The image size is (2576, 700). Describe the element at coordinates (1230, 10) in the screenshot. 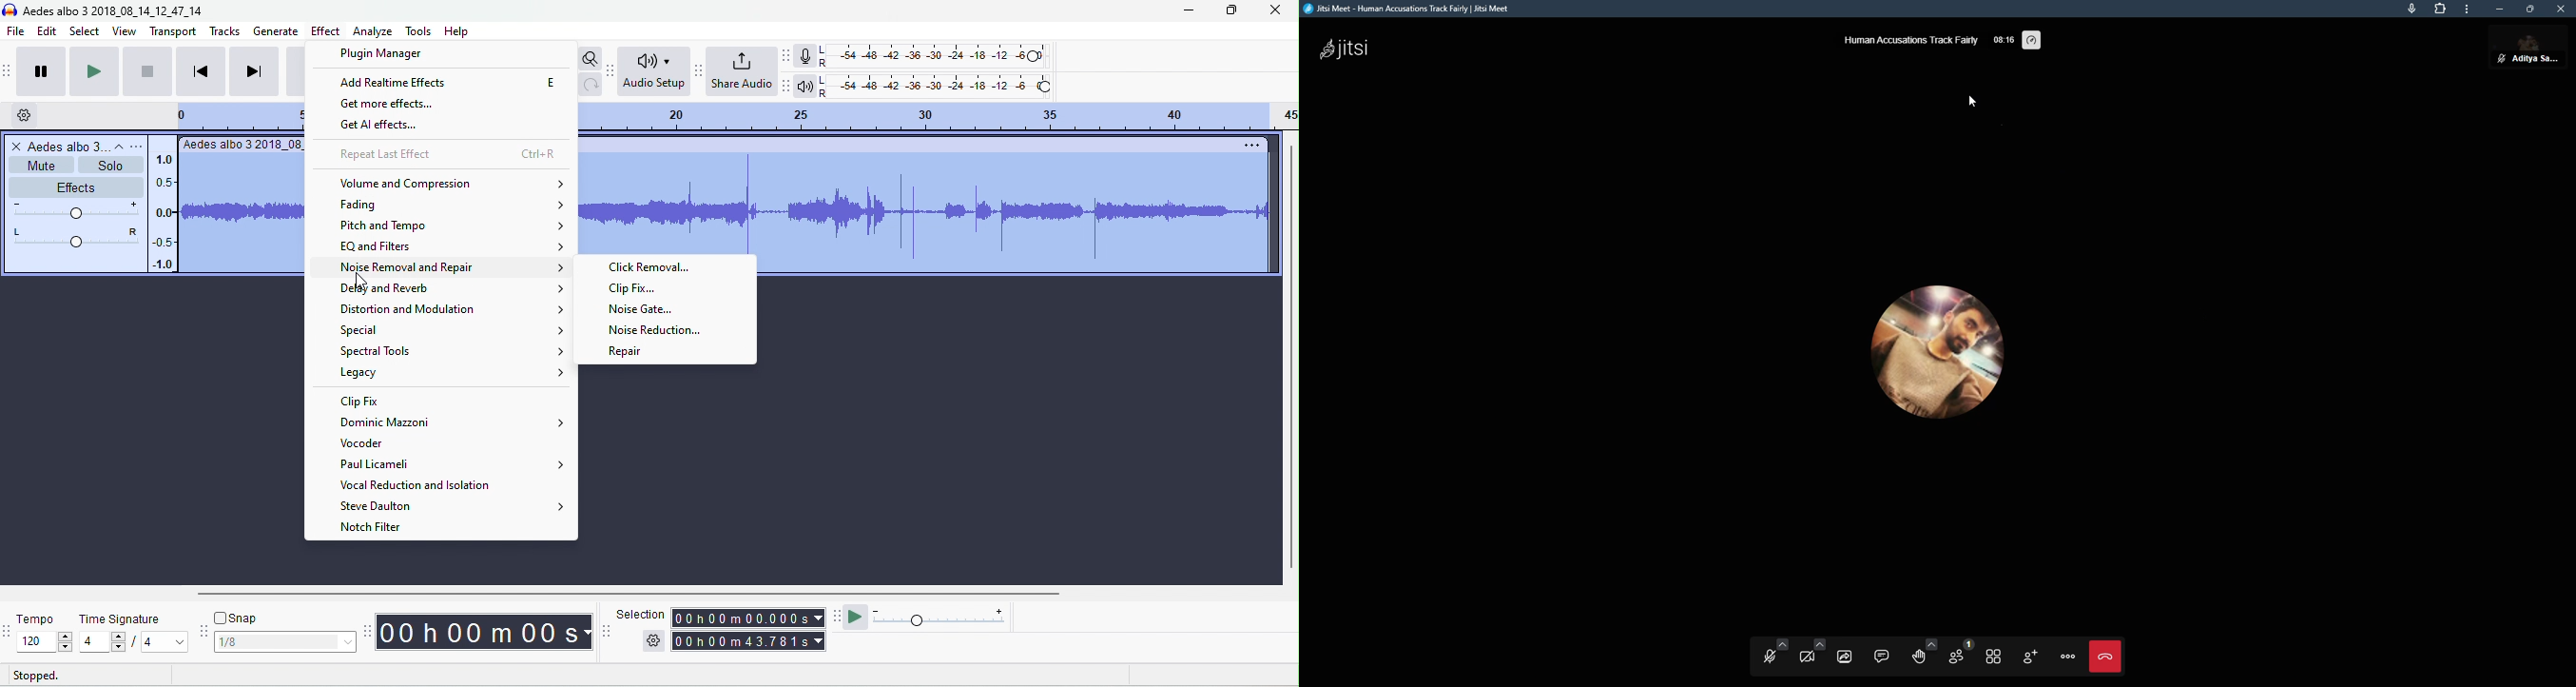

I see `maximize` at that location.